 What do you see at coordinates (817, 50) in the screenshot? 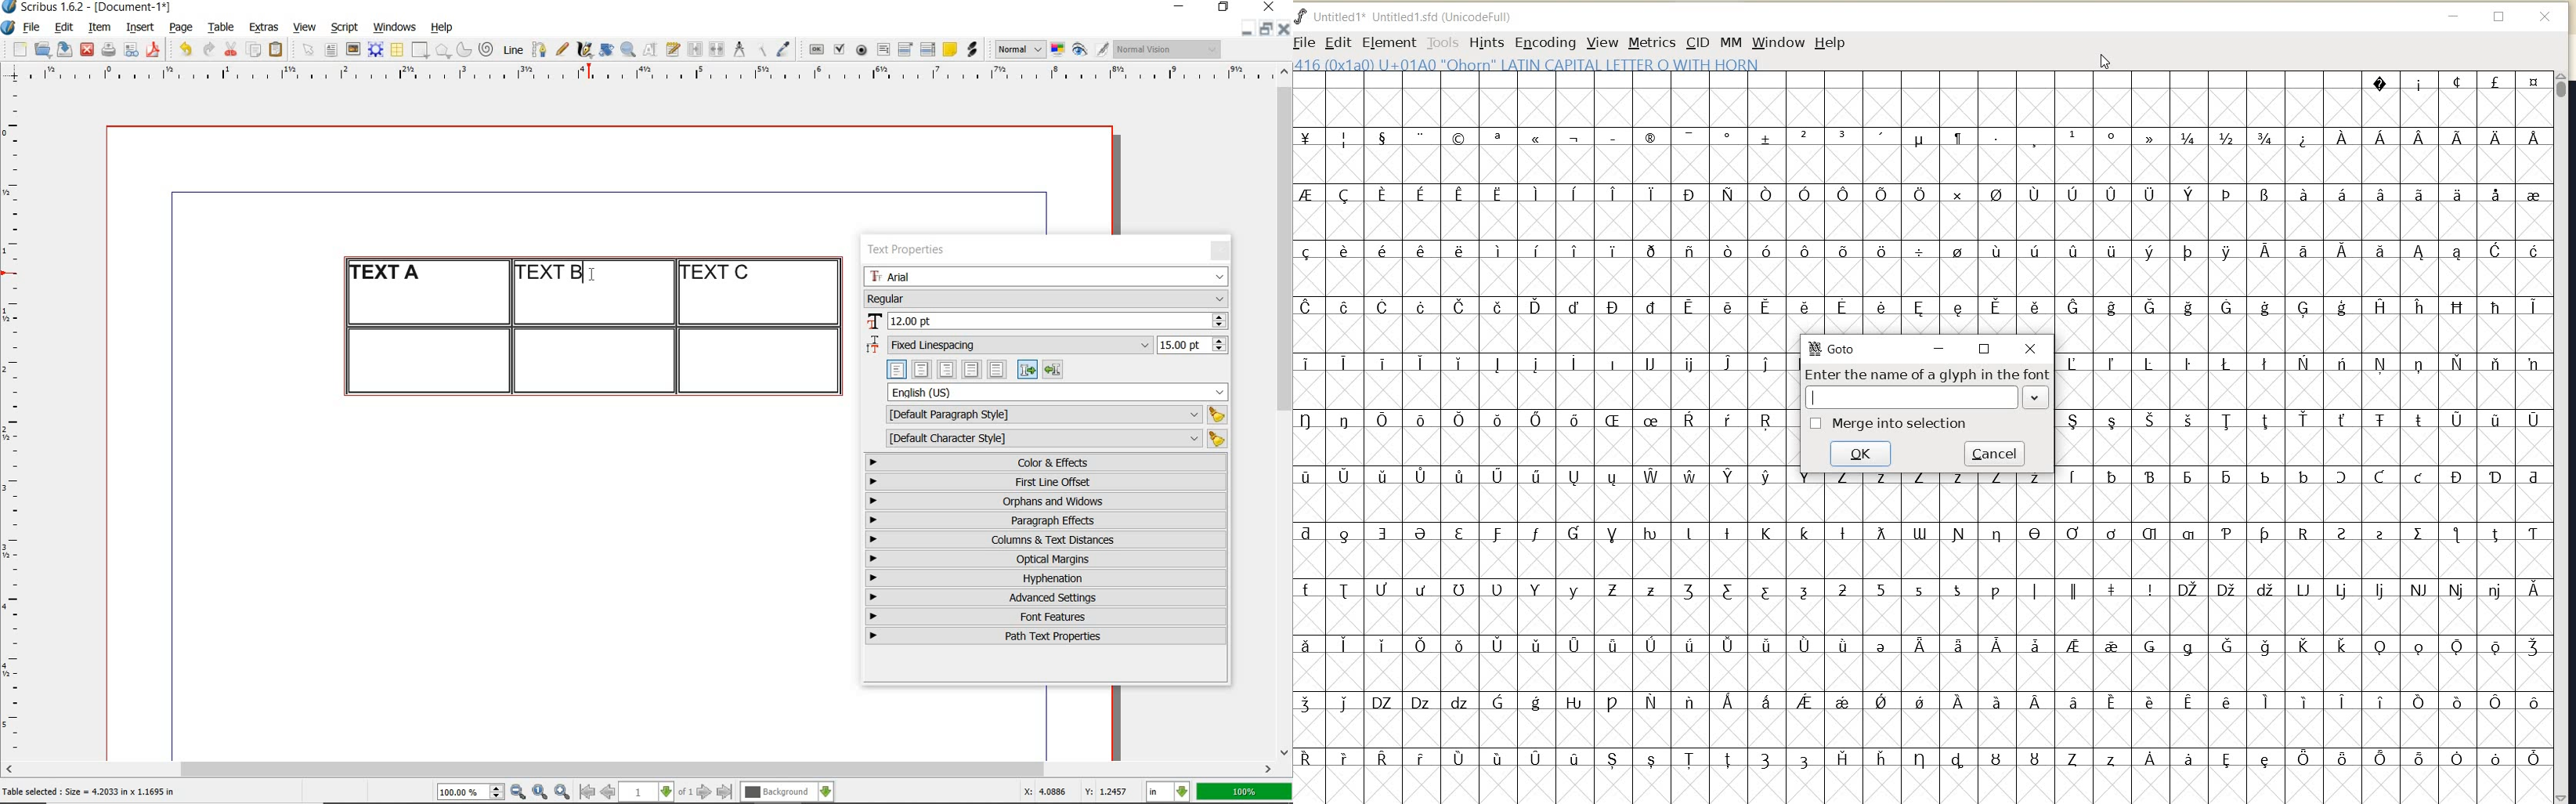
I see `pdf push button` at bounding box center [817, 50].